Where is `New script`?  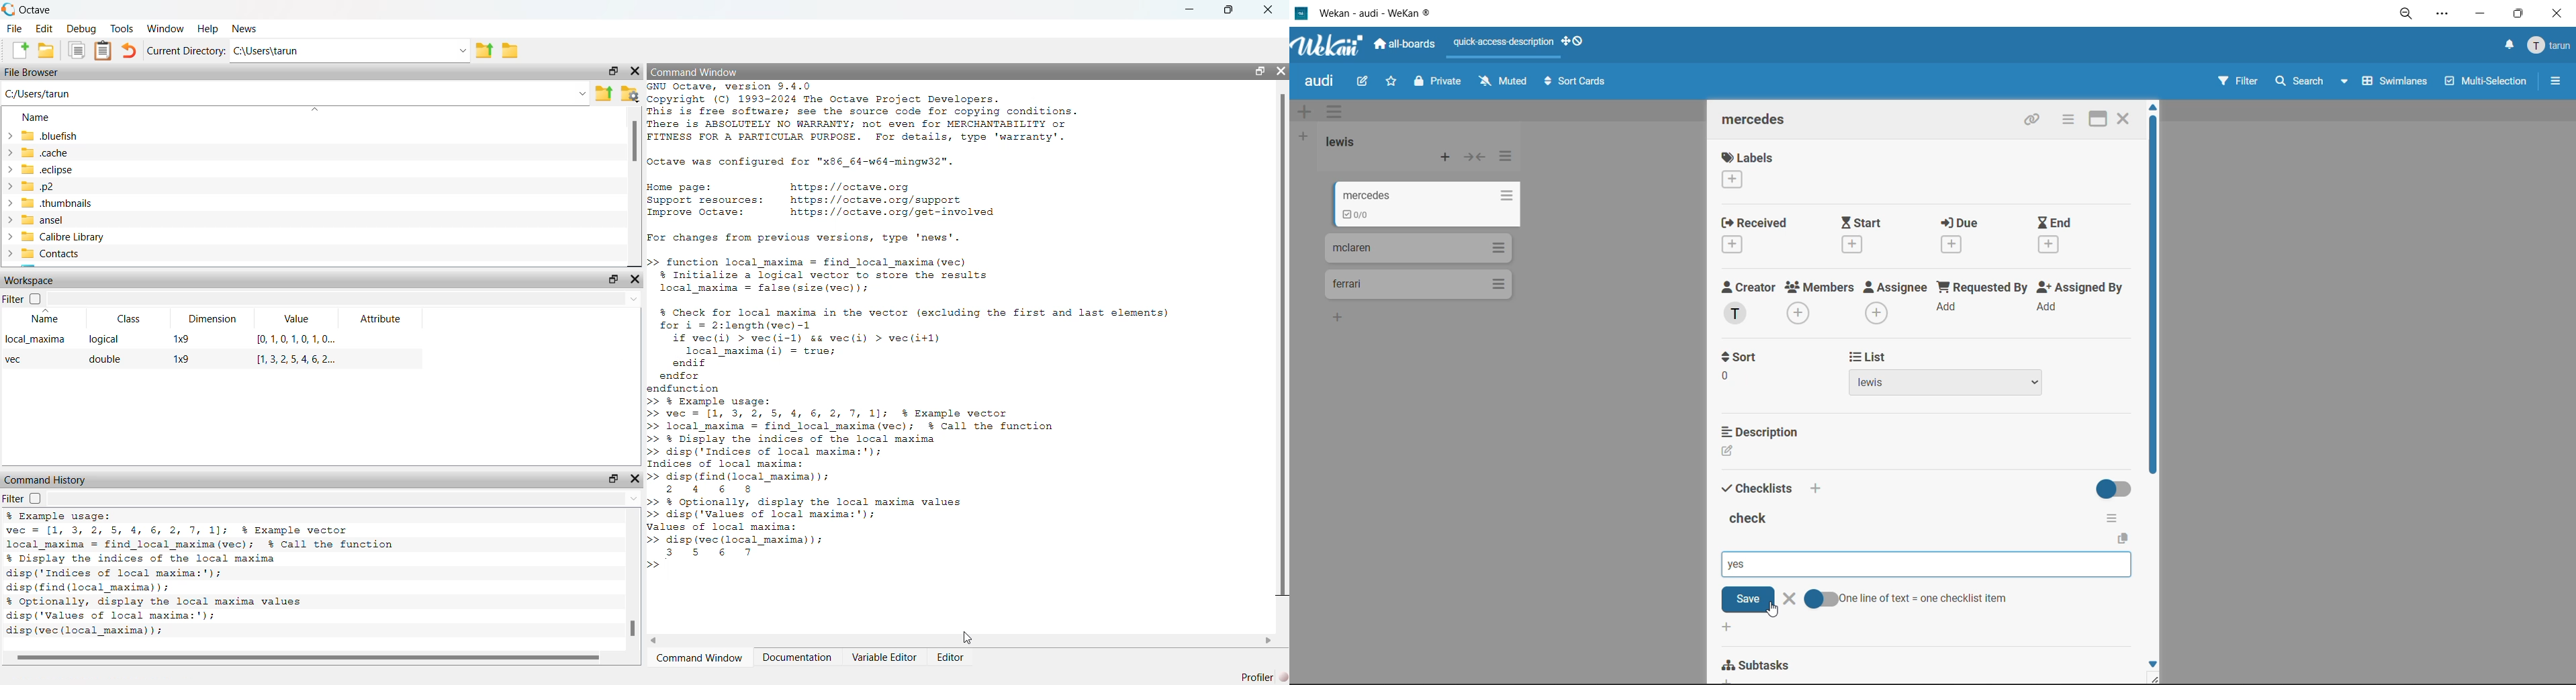 New script is located at coordinates (18, 50).